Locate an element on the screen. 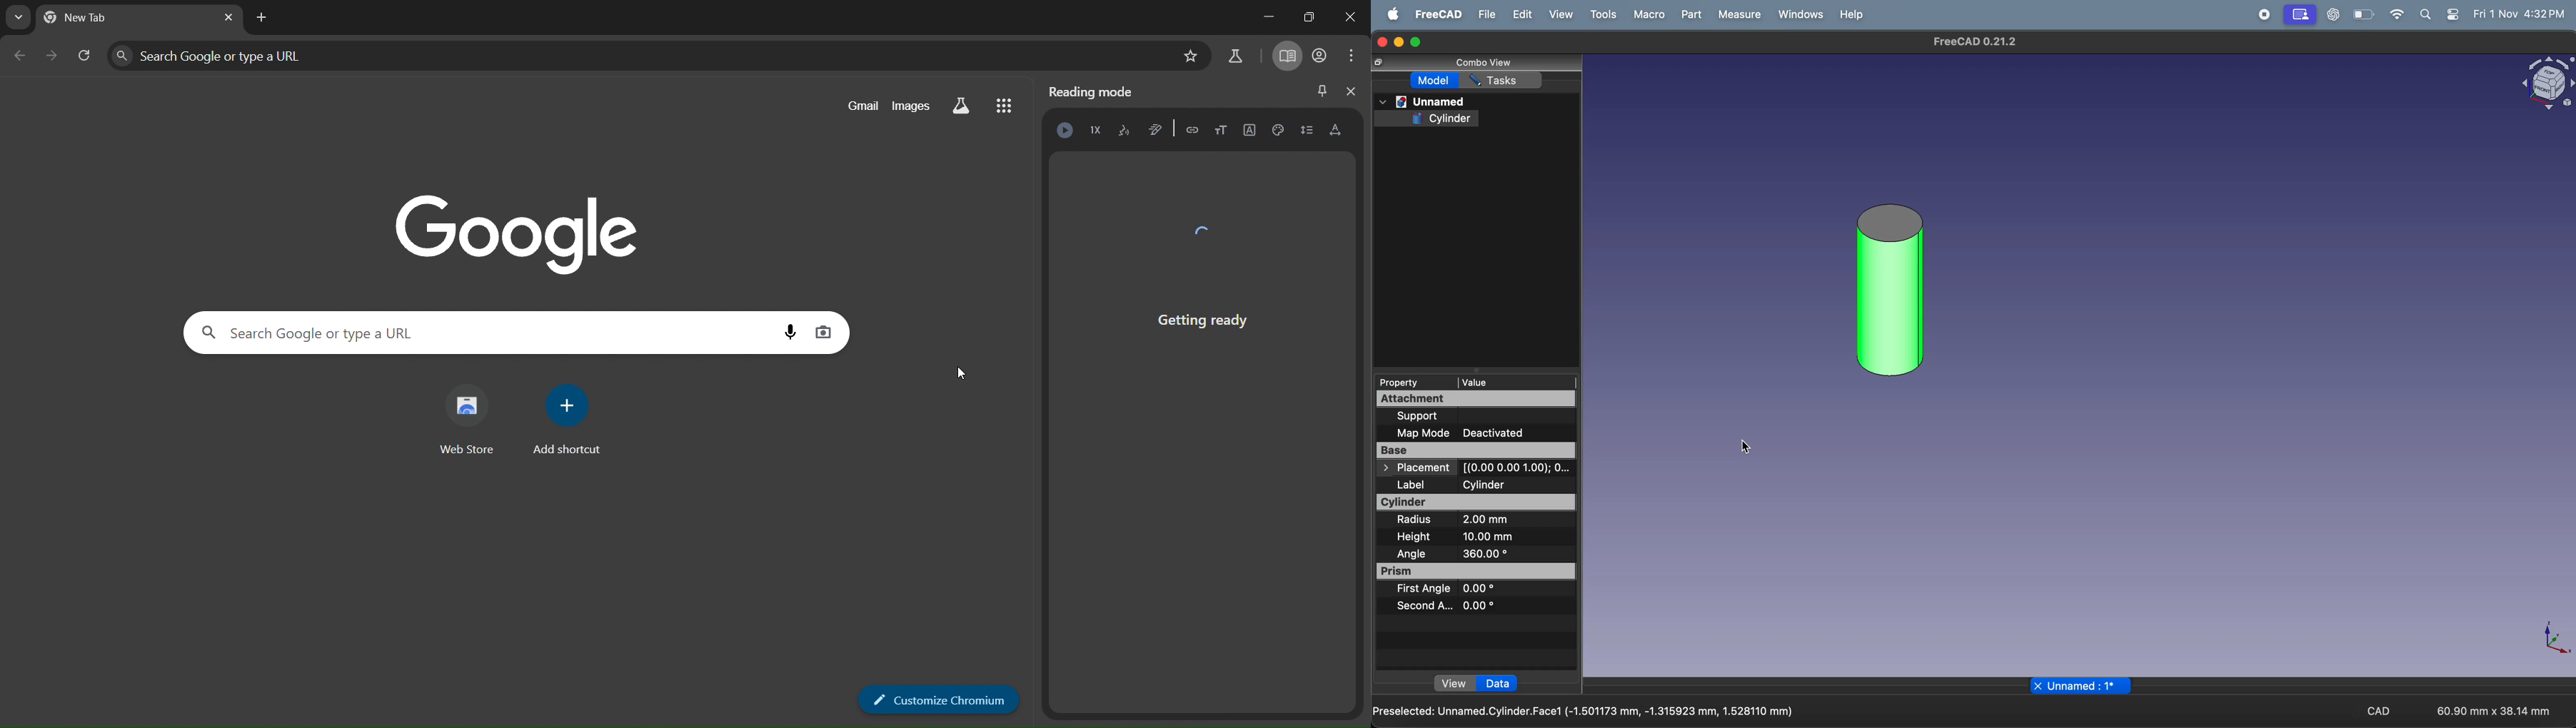  images is located at coordinates (914, 104).